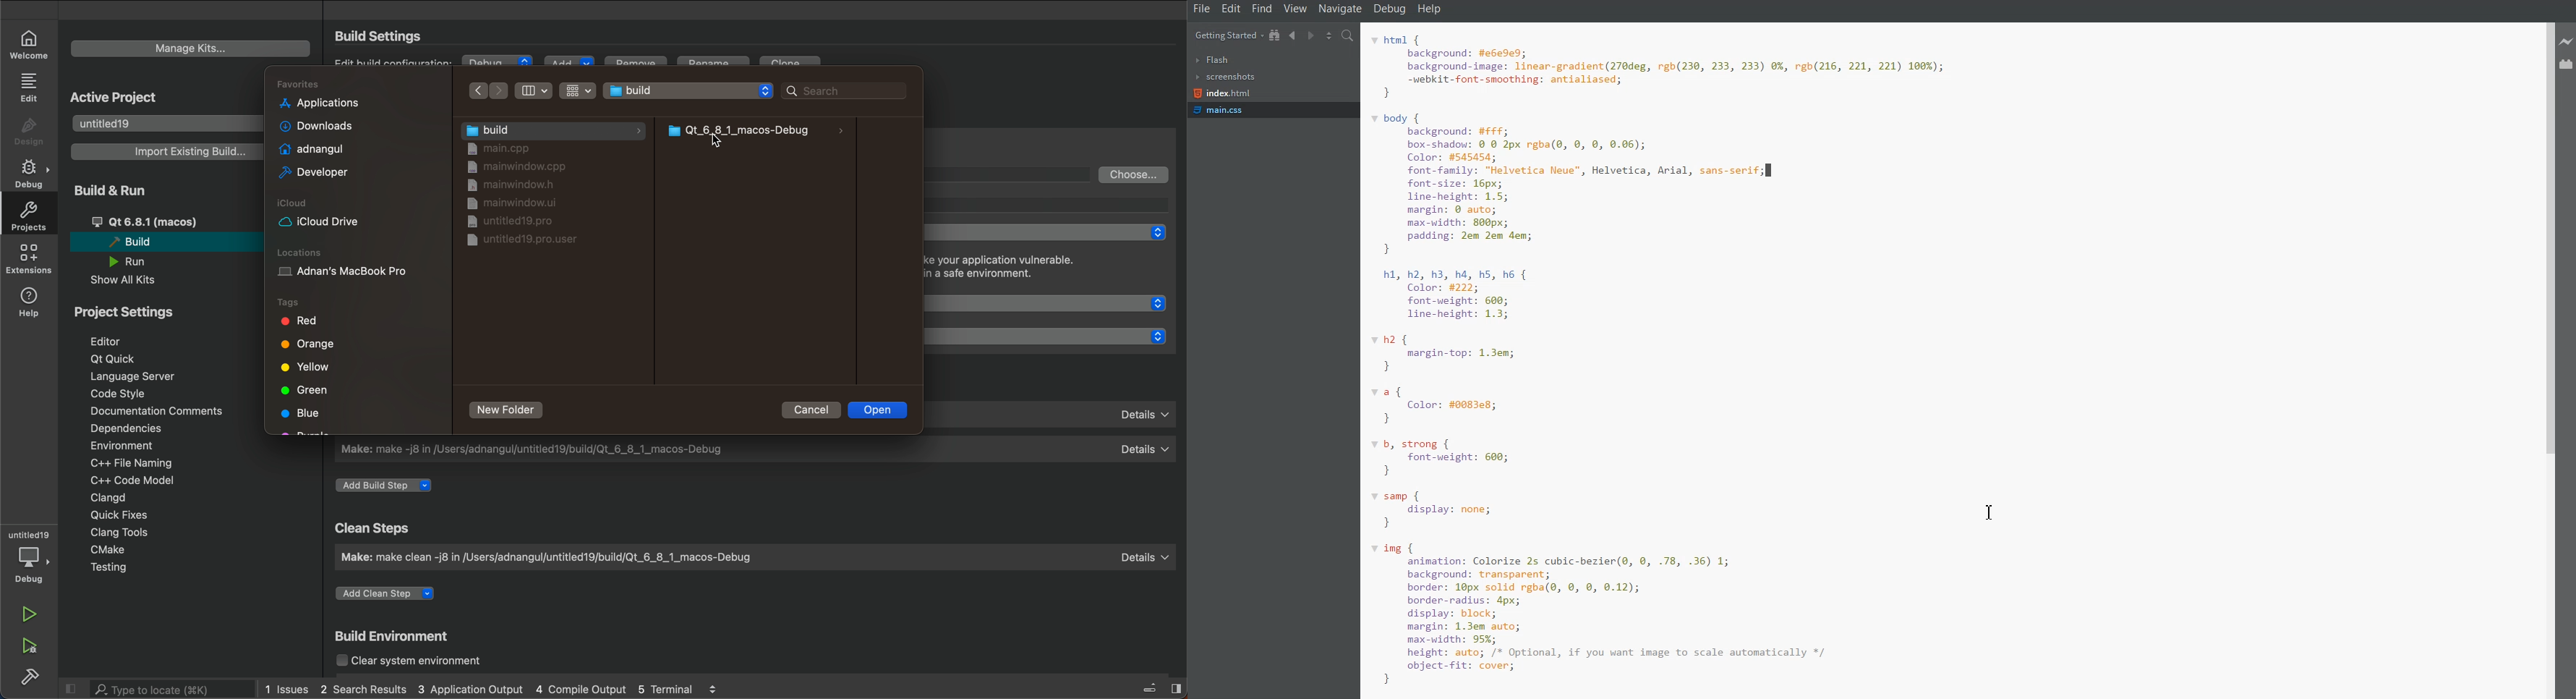 The image size is (2576, 700). Describe the element at coordinates (1349, 35) in the screenshot. I see `find in files` at that location.